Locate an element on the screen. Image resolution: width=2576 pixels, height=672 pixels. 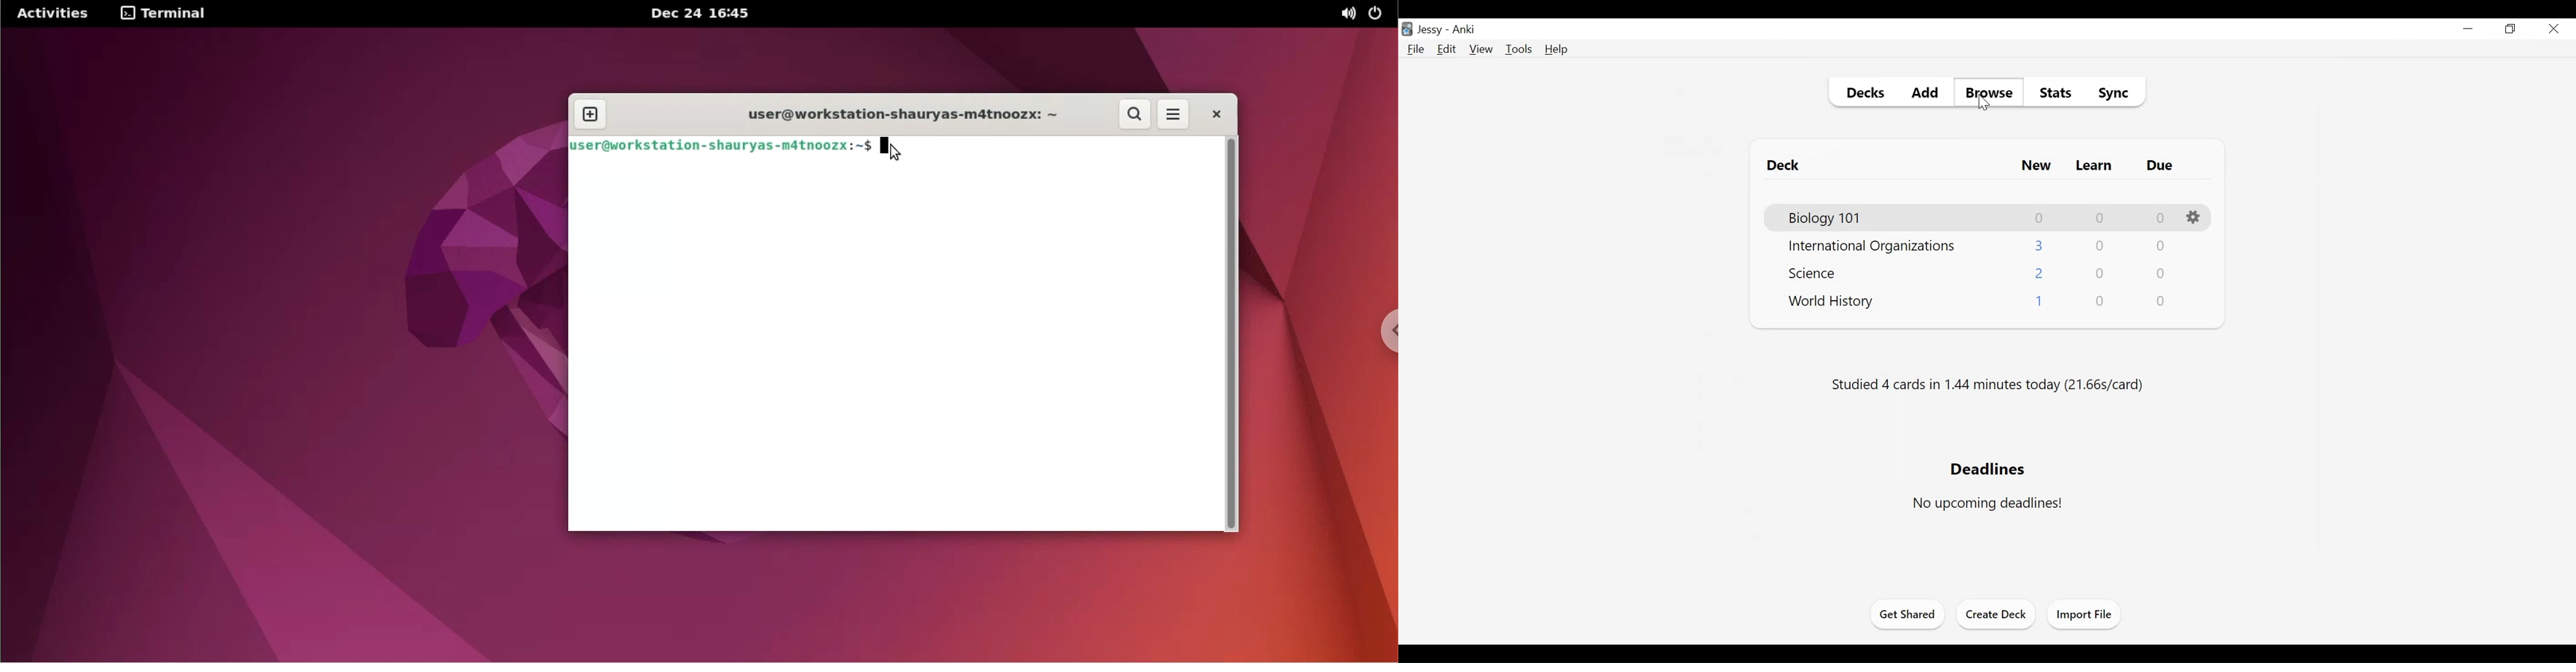
Learn Crads is located at coordinates (2095, 167).